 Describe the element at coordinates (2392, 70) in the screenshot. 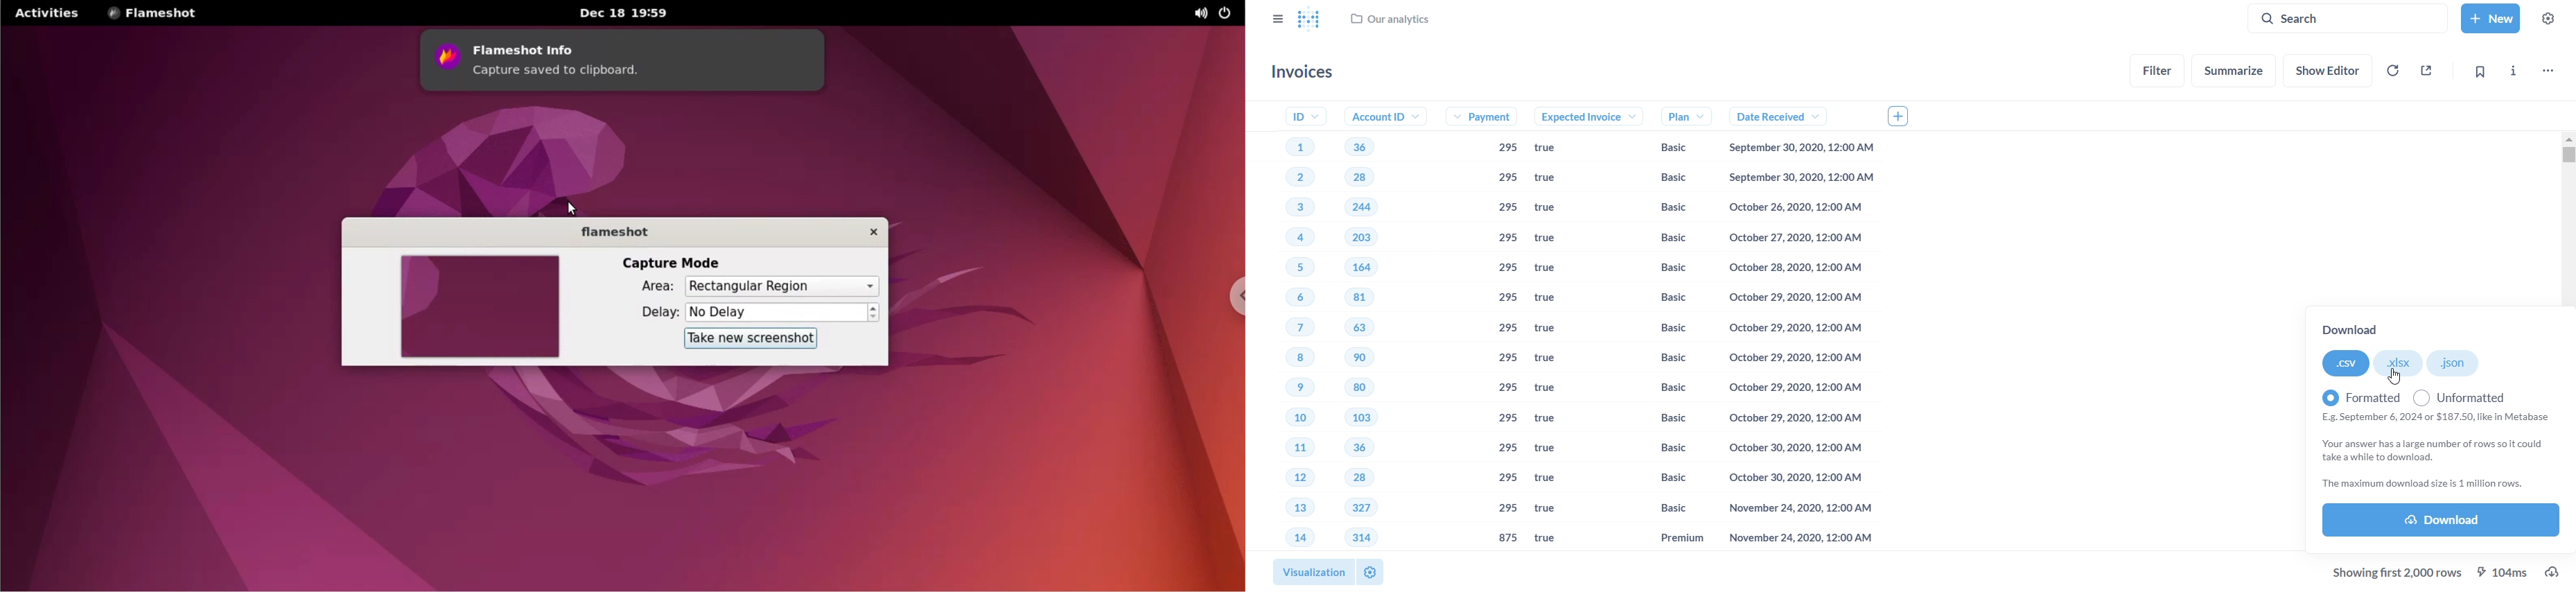

I see `auto-refresh` at that location.